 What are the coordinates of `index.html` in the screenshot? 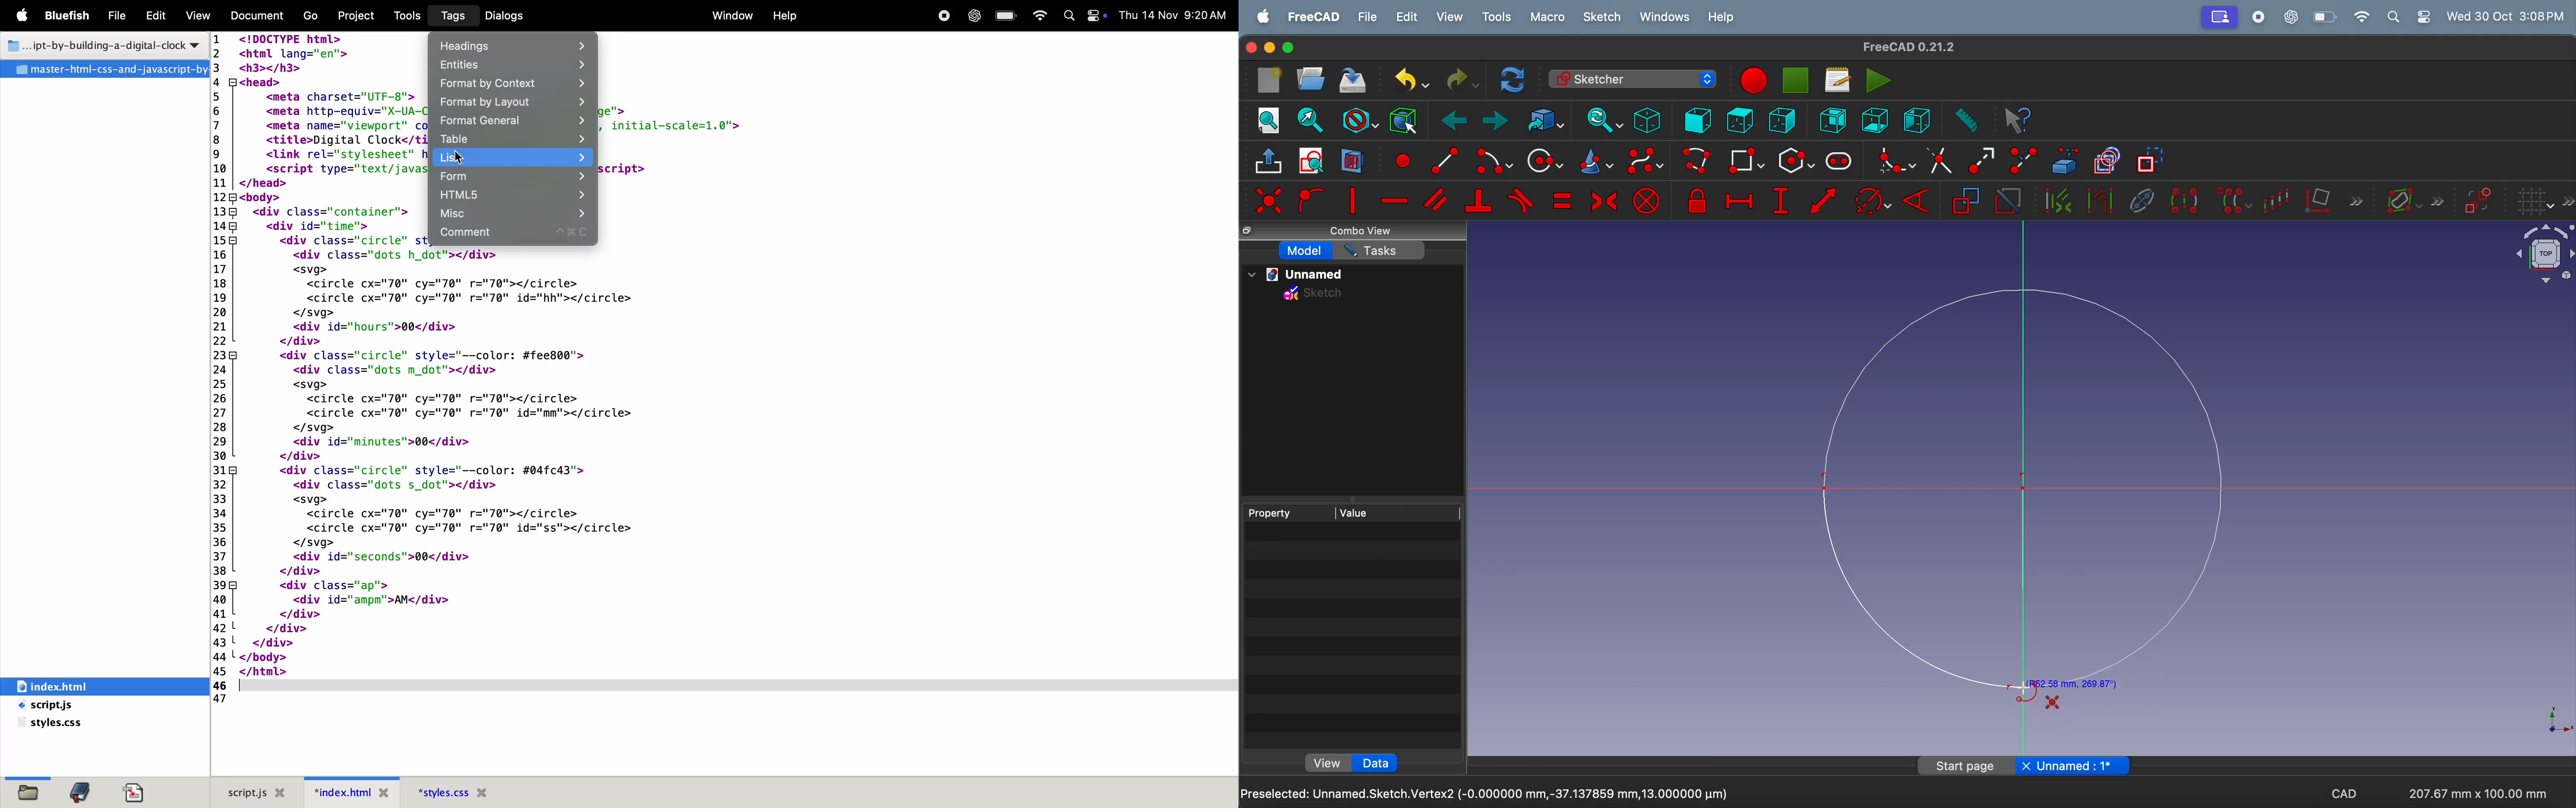 It's located at (352, 792).